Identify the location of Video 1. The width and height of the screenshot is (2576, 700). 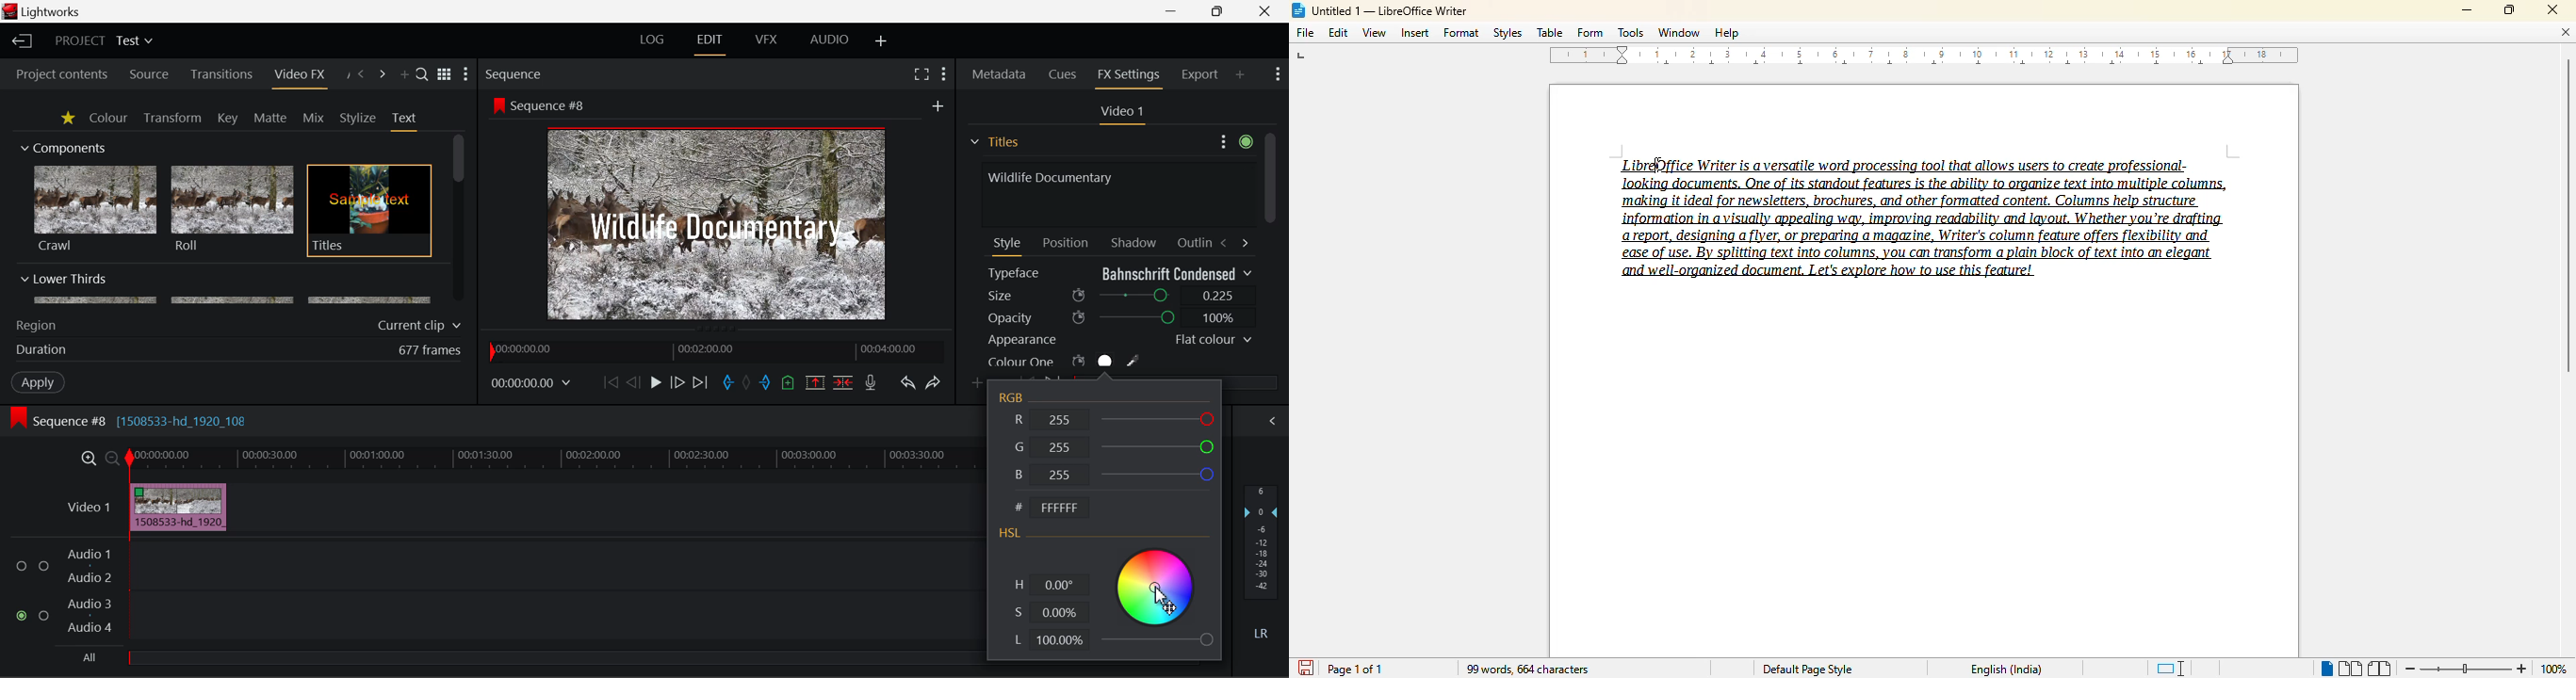
(1120, 112).